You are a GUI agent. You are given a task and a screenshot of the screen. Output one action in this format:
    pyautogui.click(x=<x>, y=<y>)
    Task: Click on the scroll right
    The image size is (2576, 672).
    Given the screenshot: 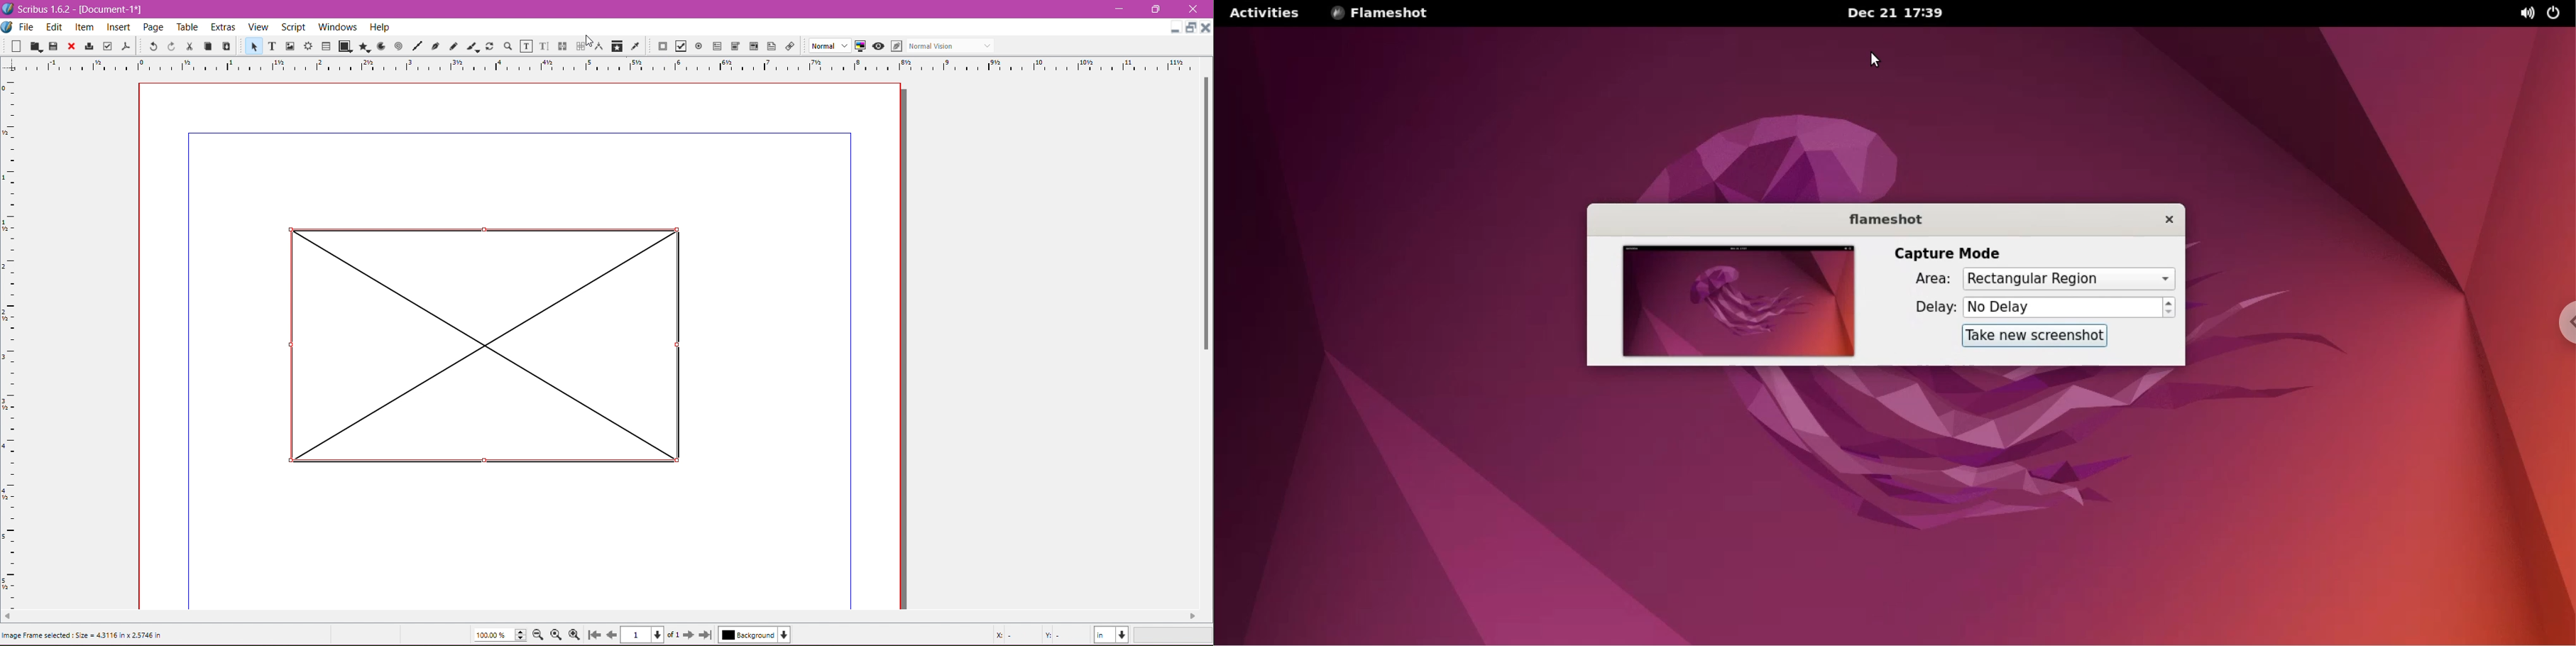 What is the action you would take?
    pyautogui.click(x=1198, y=615)
    